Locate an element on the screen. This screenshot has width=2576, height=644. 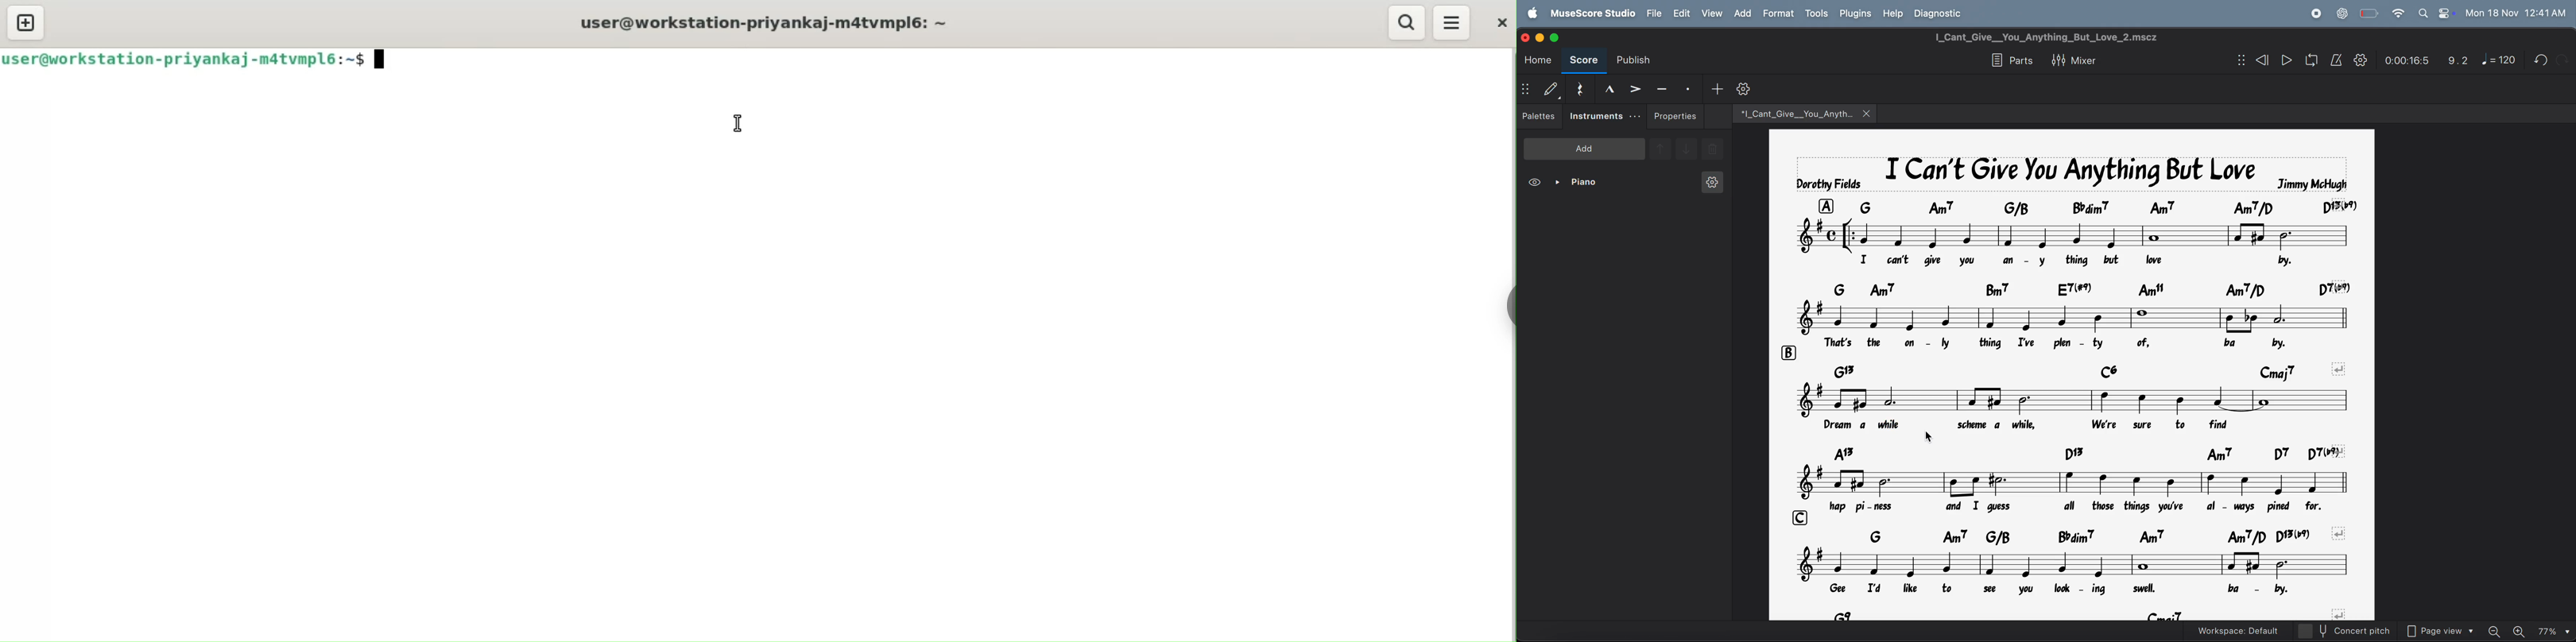
time frame is located at coordinates (2404, 61).